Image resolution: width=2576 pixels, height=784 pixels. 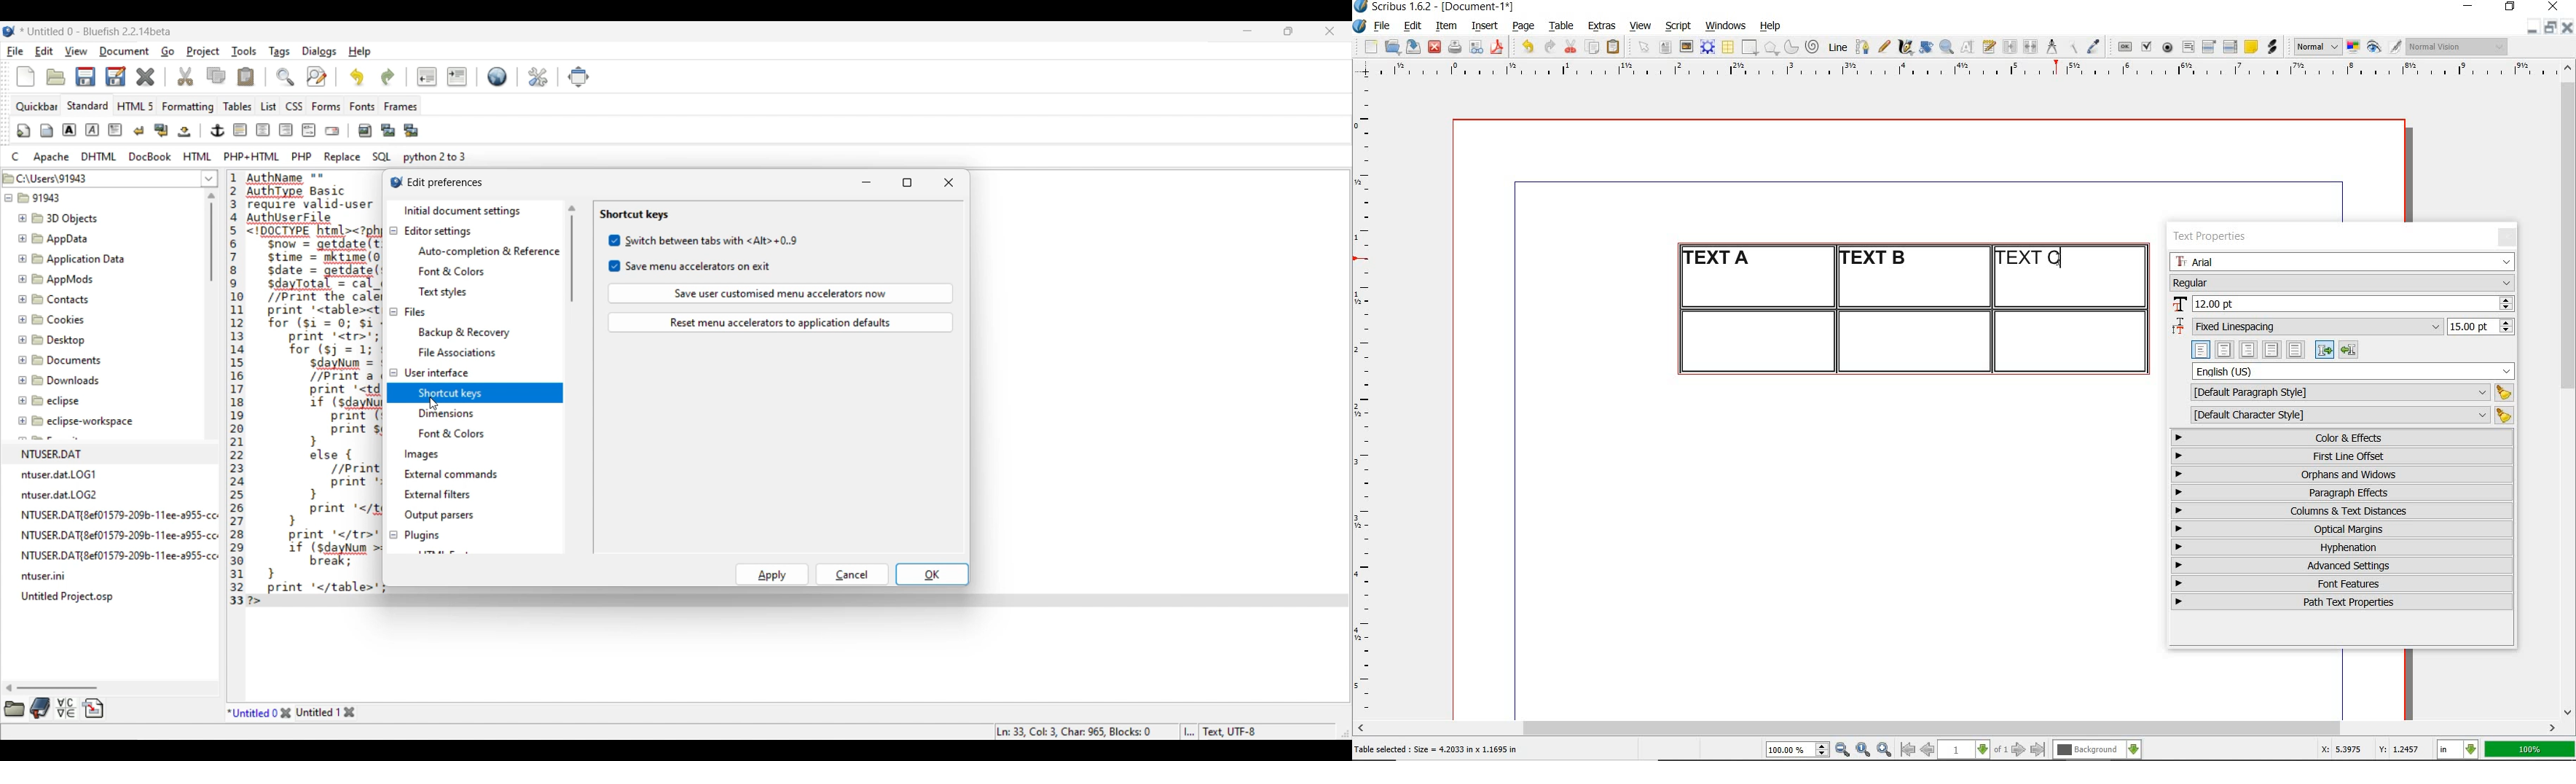 What do you see at coordinates (1813, 47) in the screenshot?
I see `spiral` at bounding box center [1813, 47].